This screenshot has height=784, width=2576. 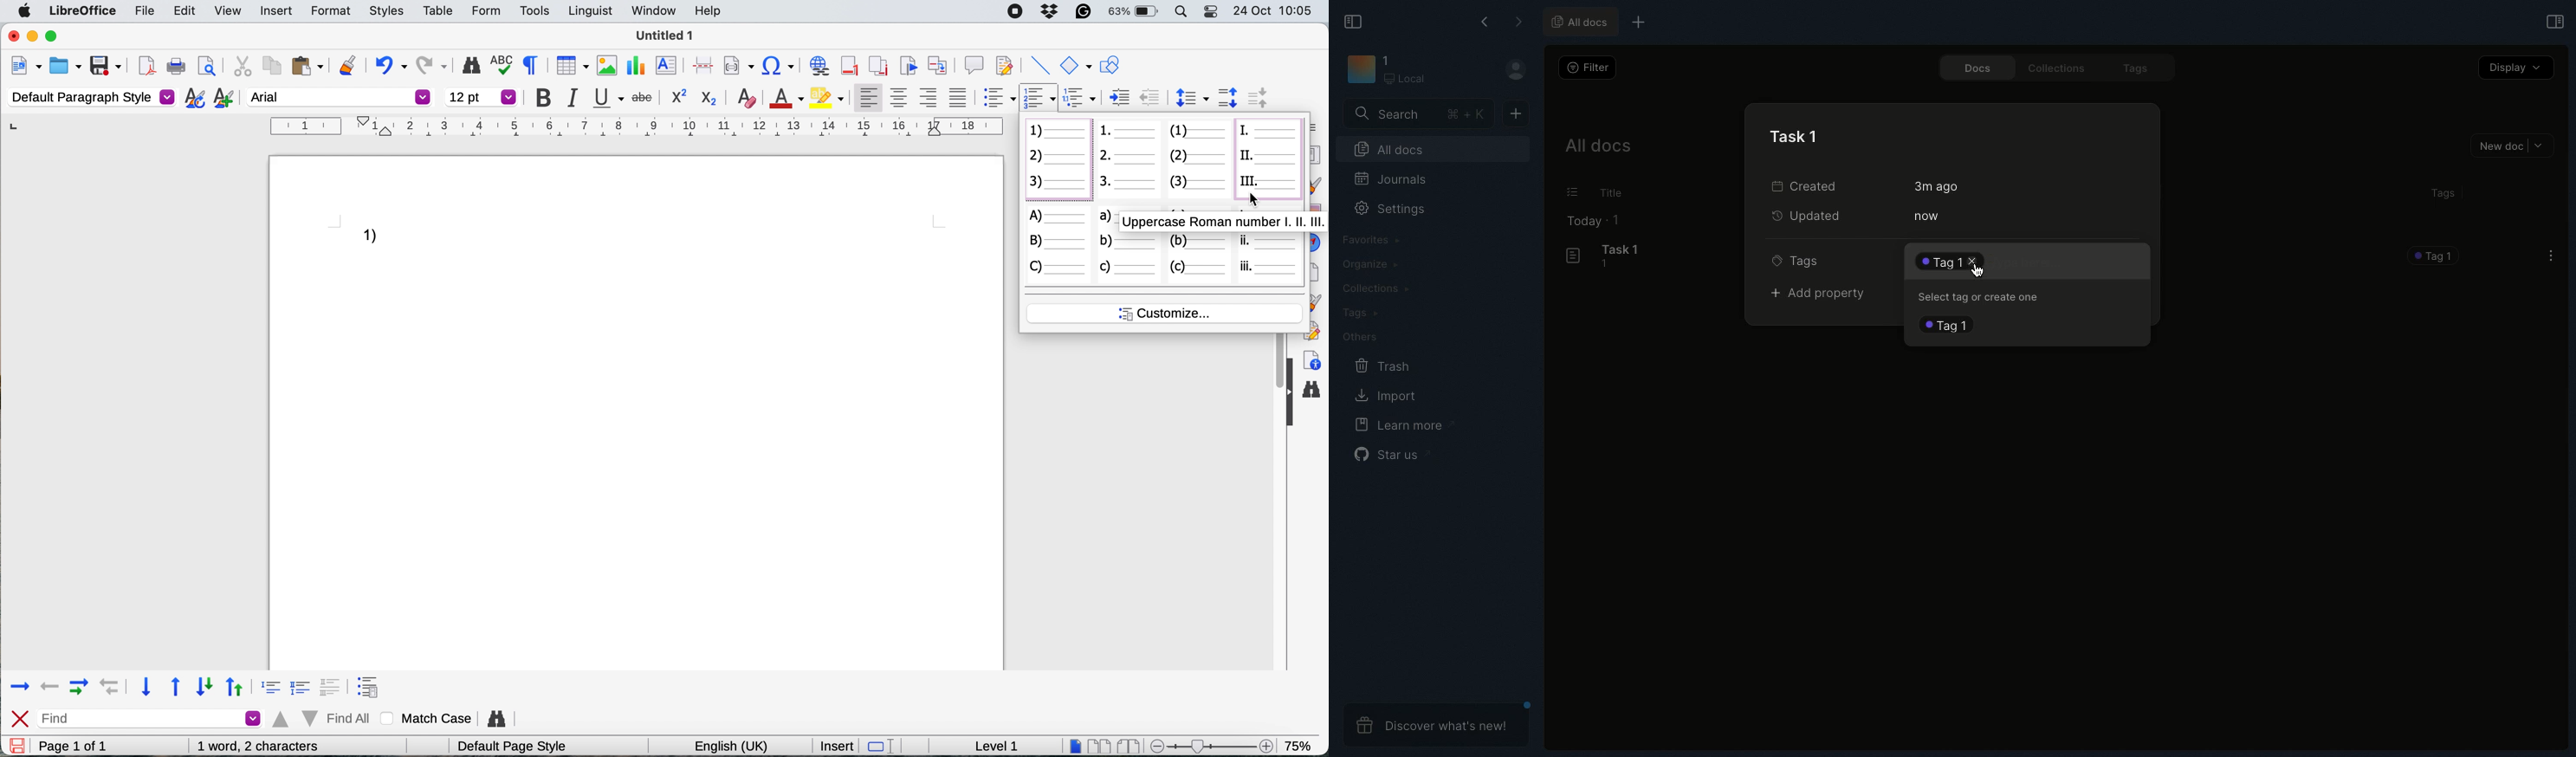 What do you see at coordinates (433, 62) in the screenshot?
I see `redo` at bounding box center [433, 62].